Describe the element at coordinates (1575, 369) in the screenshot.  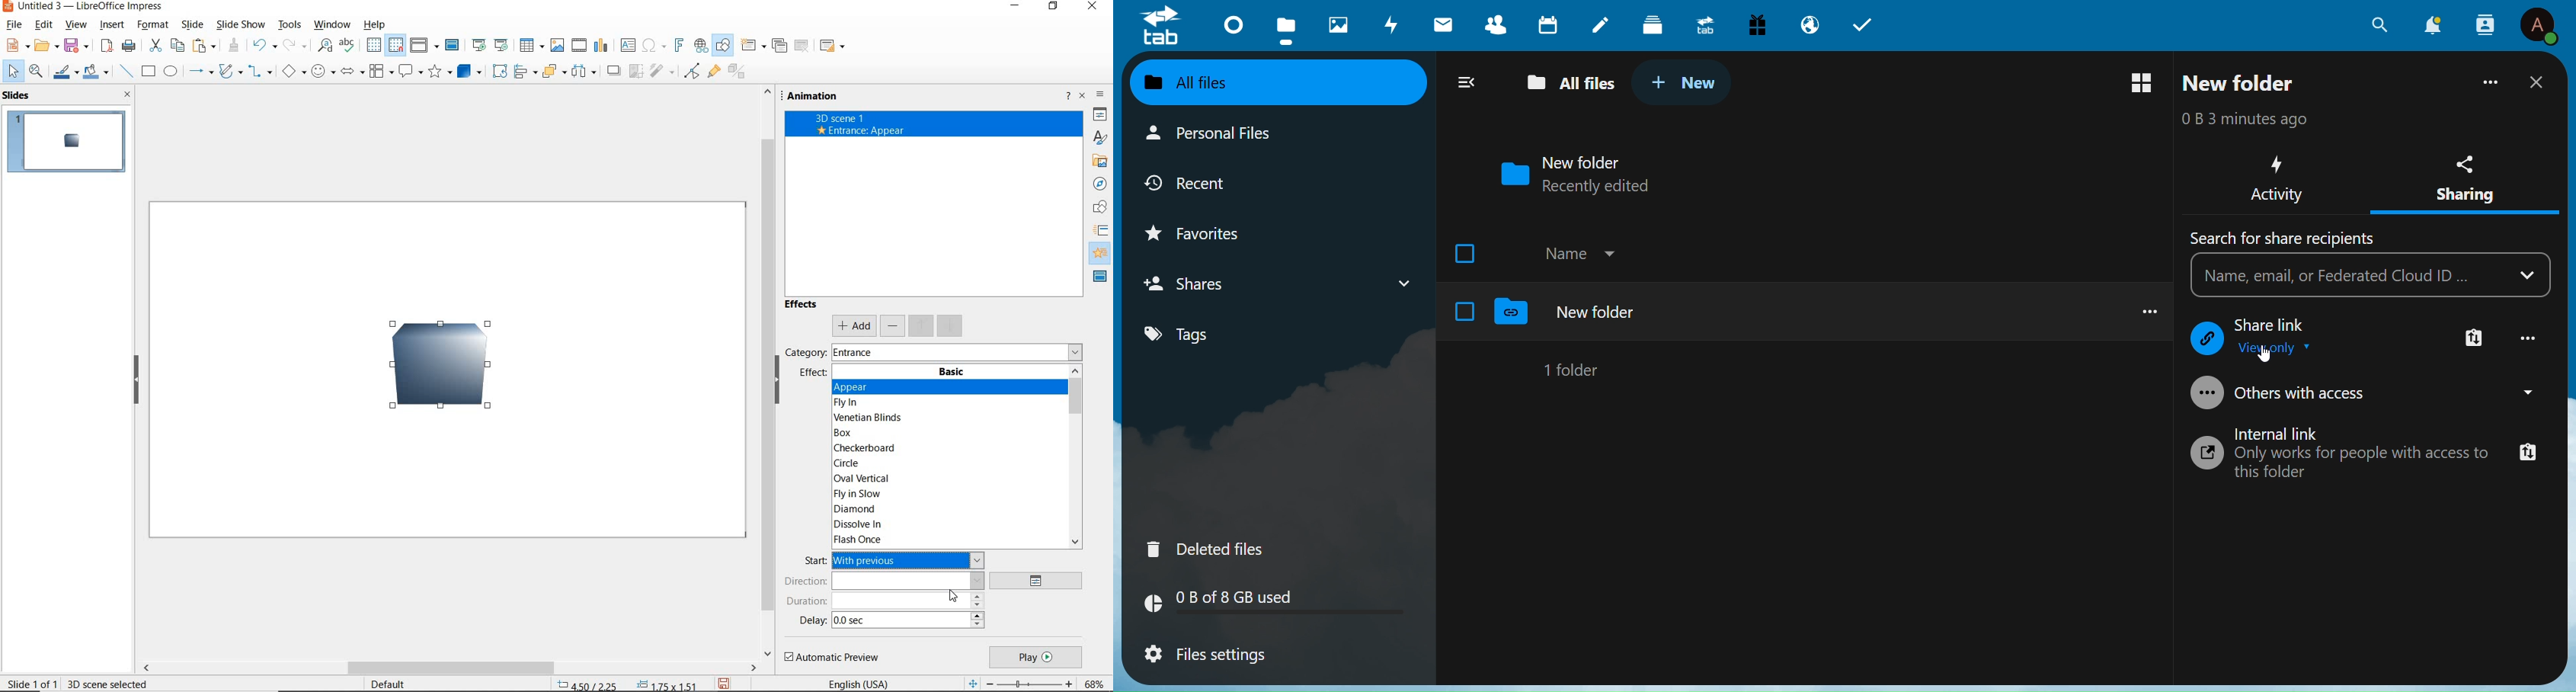
I see `1 Folder` at that location.